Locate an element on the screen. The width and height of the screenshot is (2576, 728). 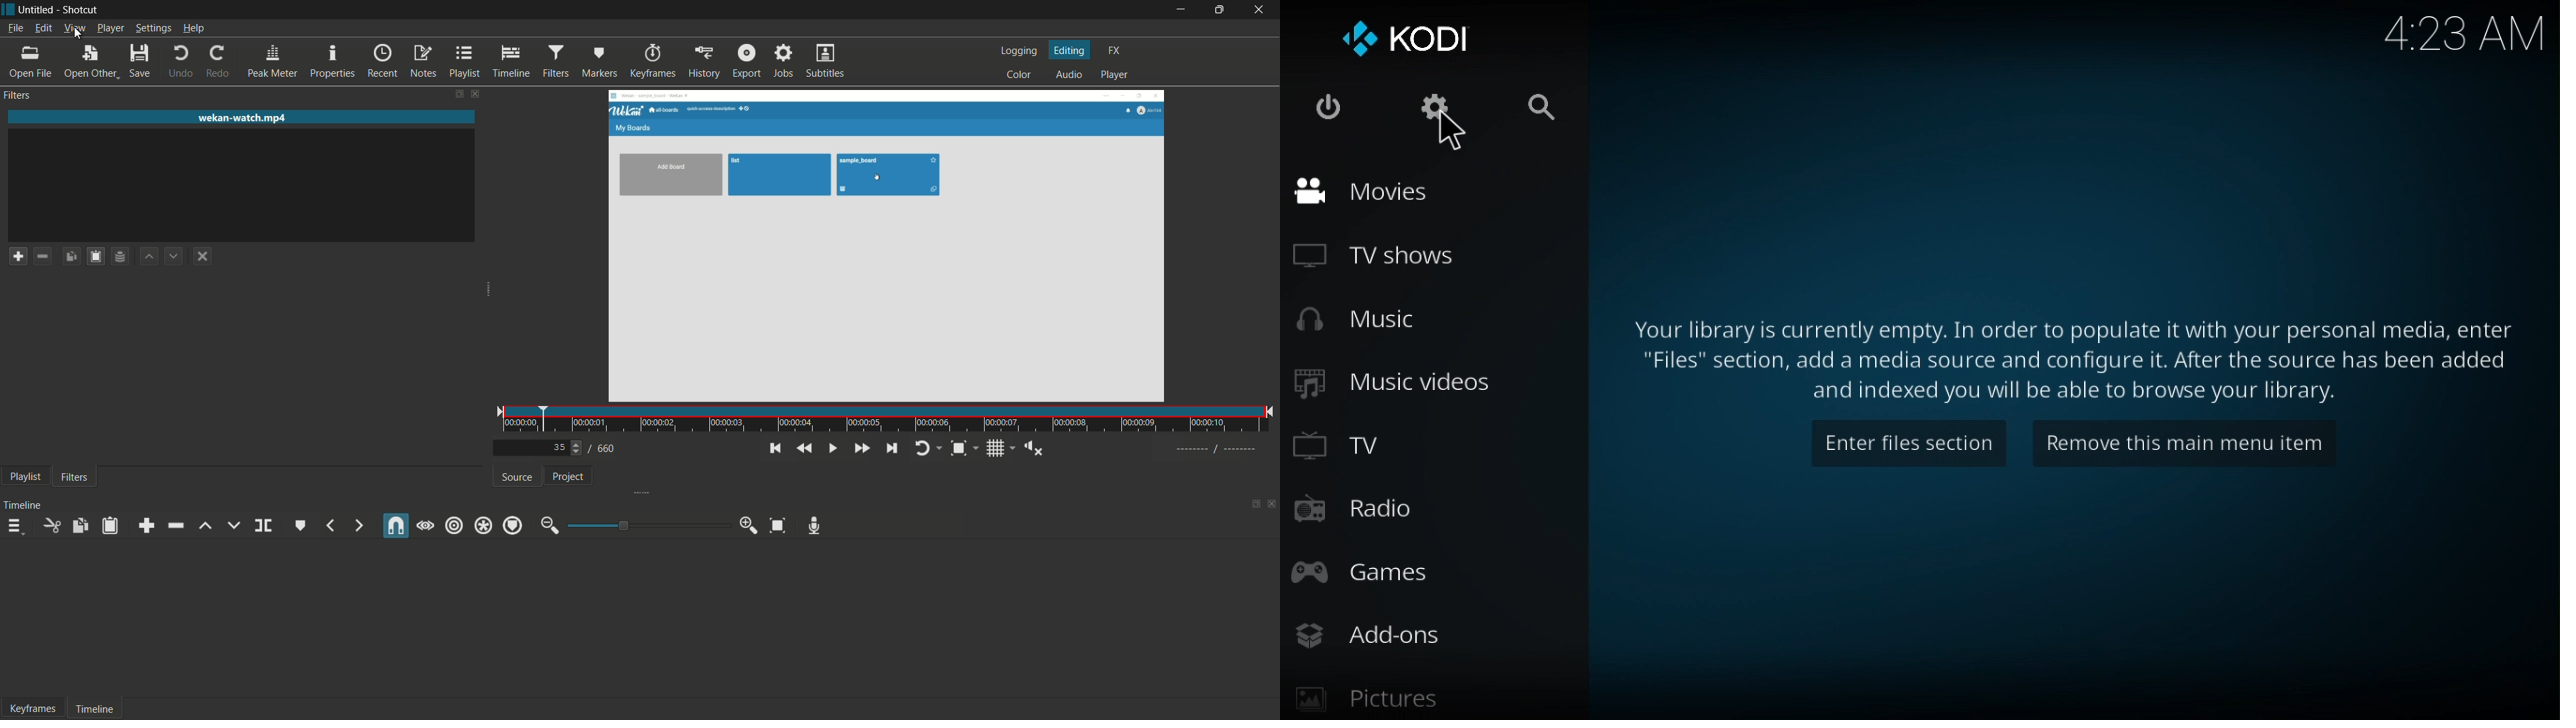
Music is located at coordinates (1372, 320).